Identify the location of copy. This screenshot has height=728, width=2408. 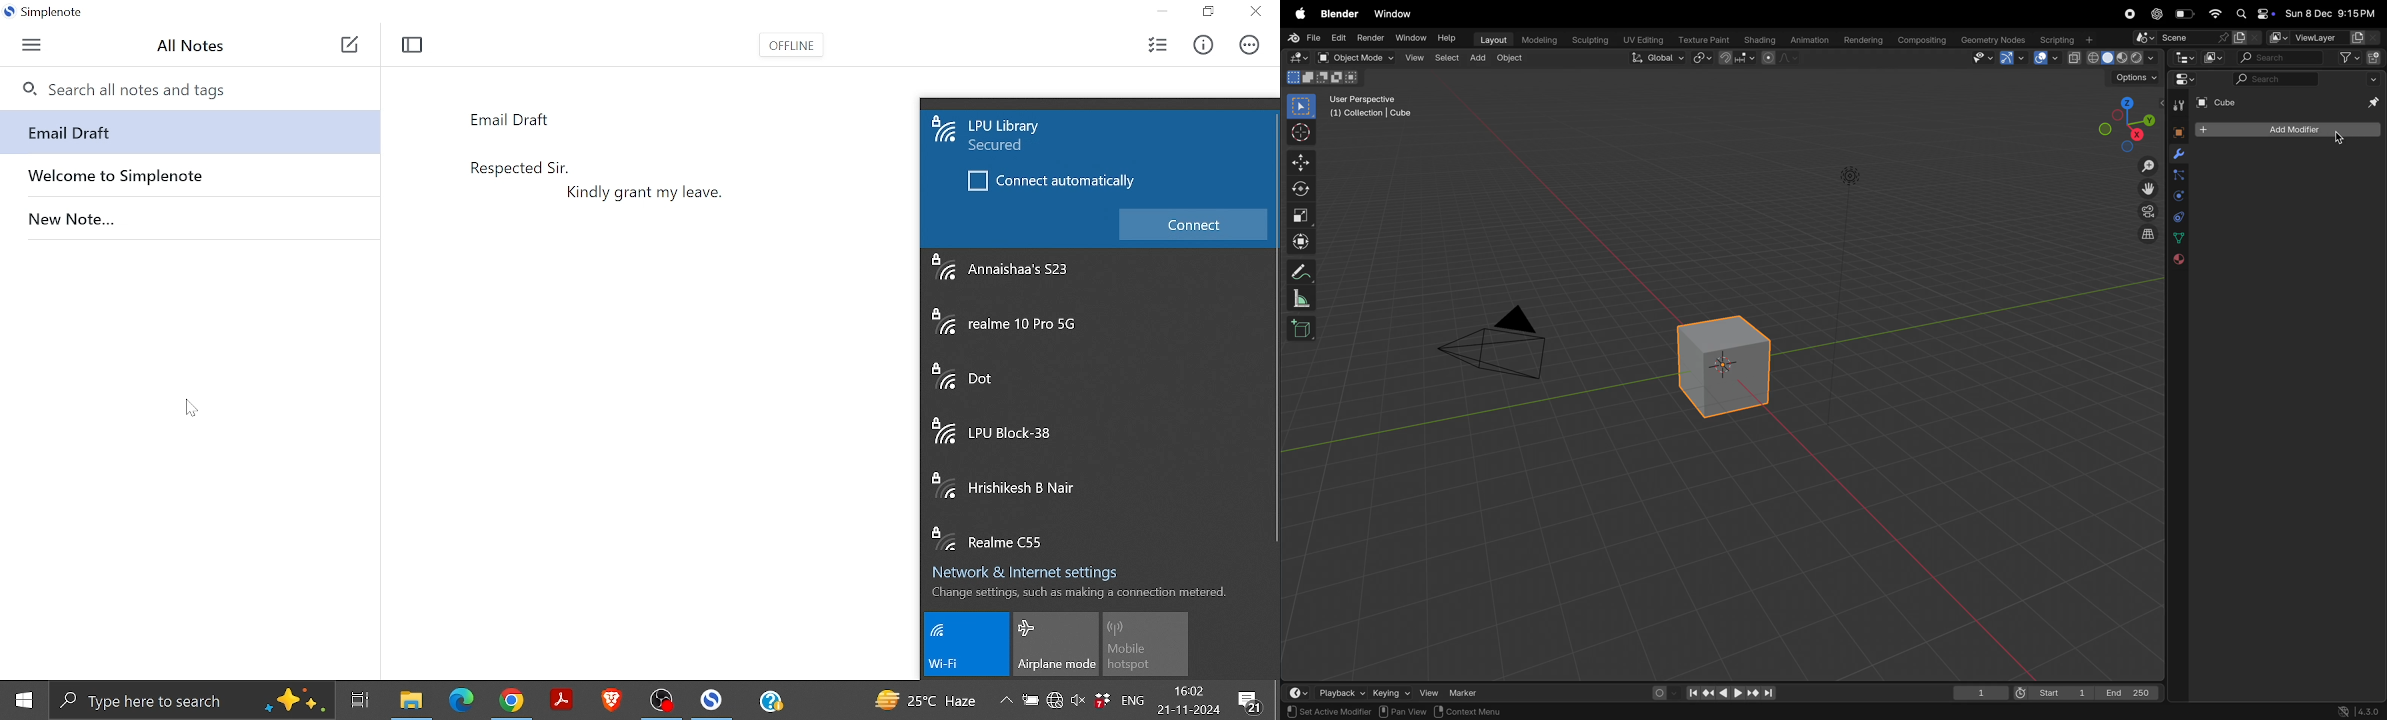
(2247, 38).